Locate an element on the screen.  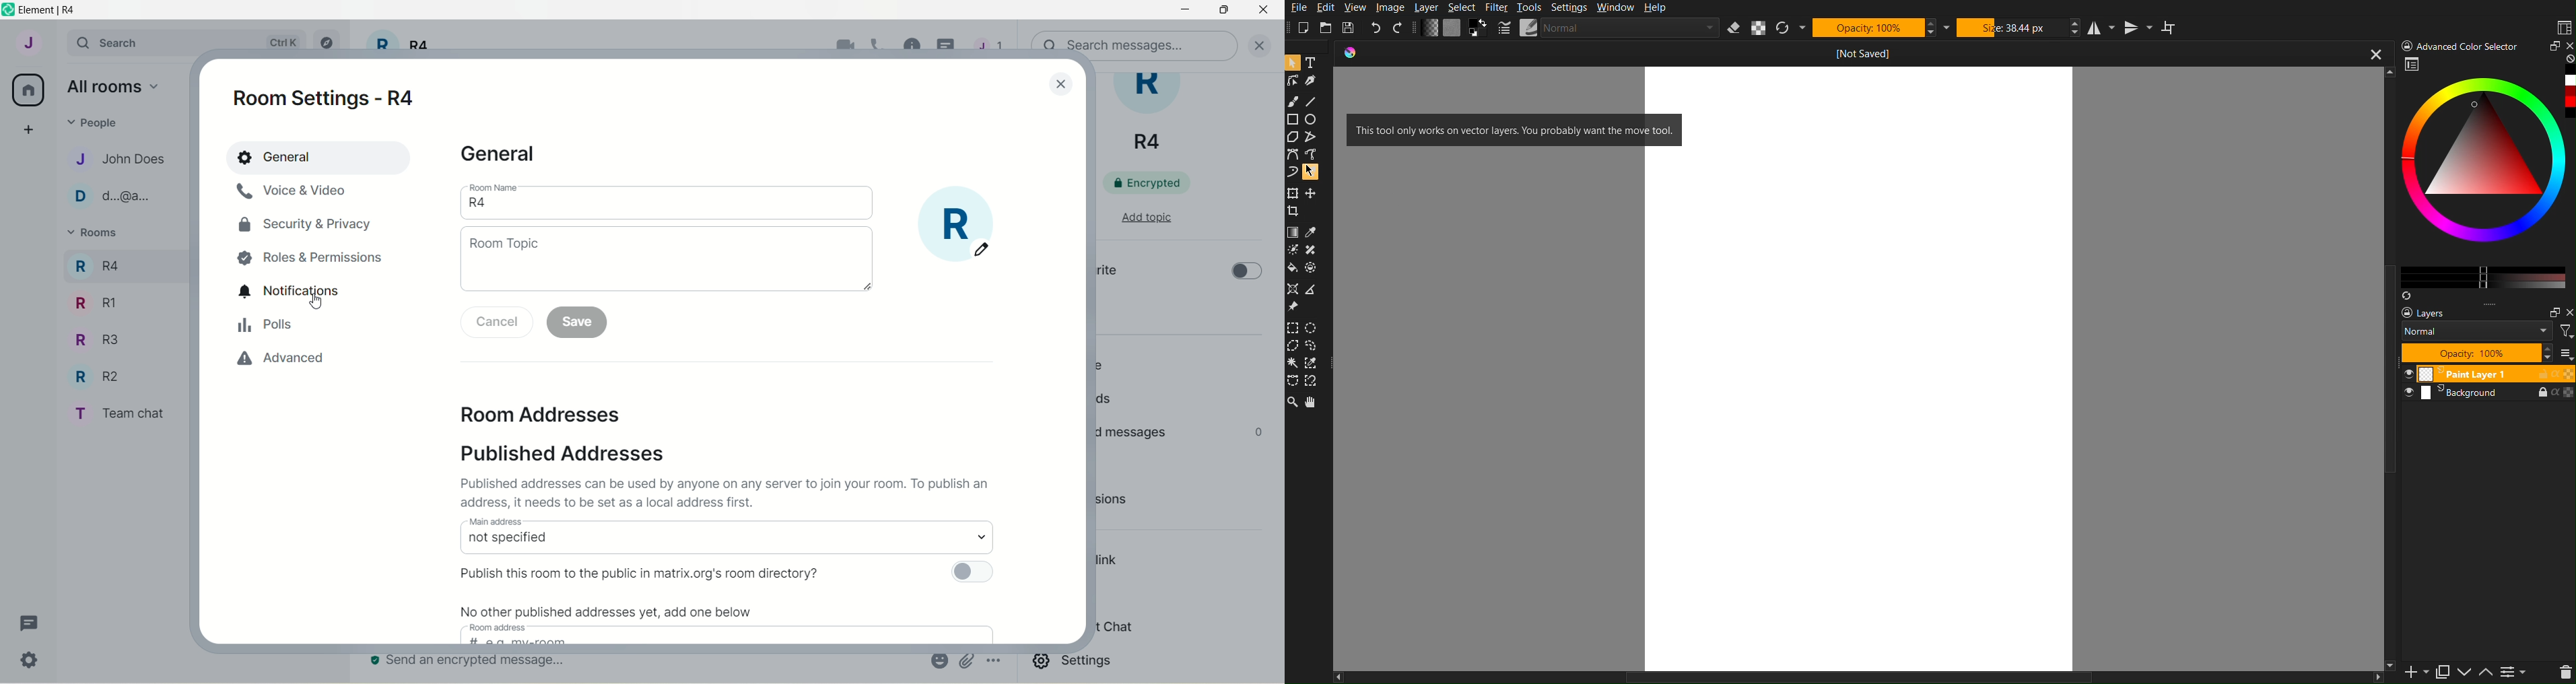
search is located at coordinates (114, 41).